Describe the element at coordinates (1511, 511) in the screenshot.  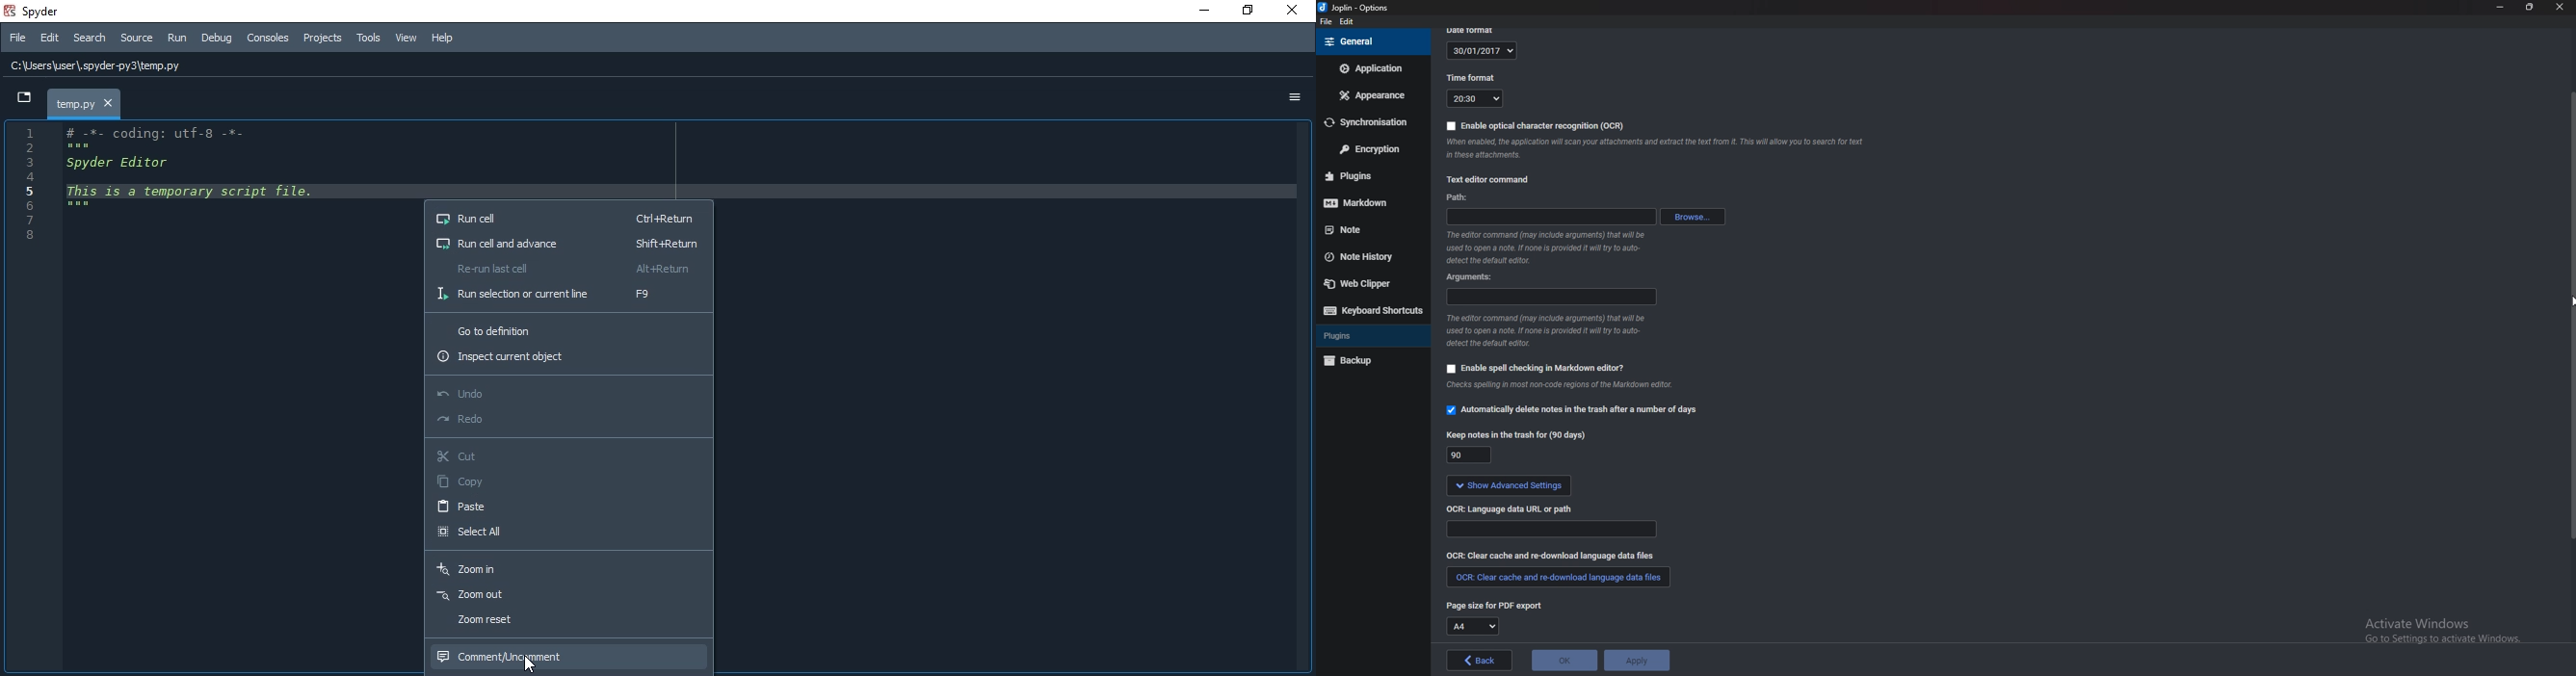
I see `o C R language data url or path` at that location.